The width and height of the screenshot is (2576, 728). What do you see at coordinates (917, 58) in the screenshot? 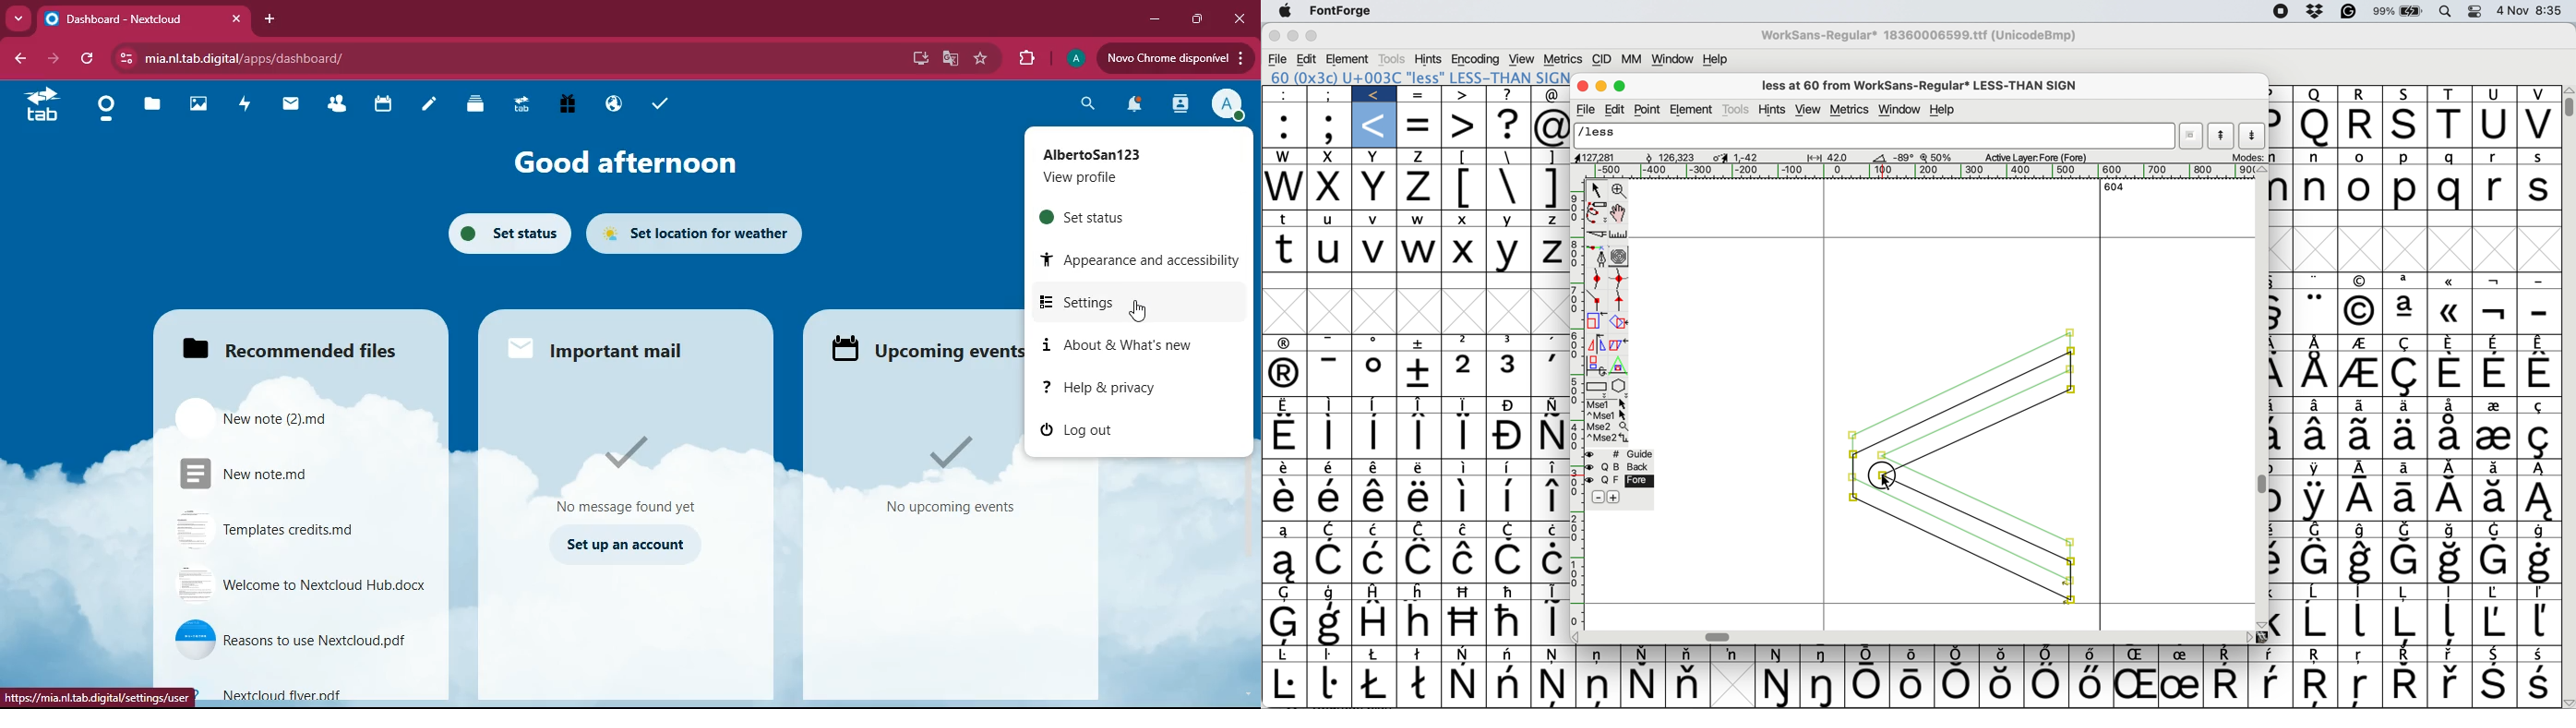
I see `desktop` at bounding box center [917, 58].